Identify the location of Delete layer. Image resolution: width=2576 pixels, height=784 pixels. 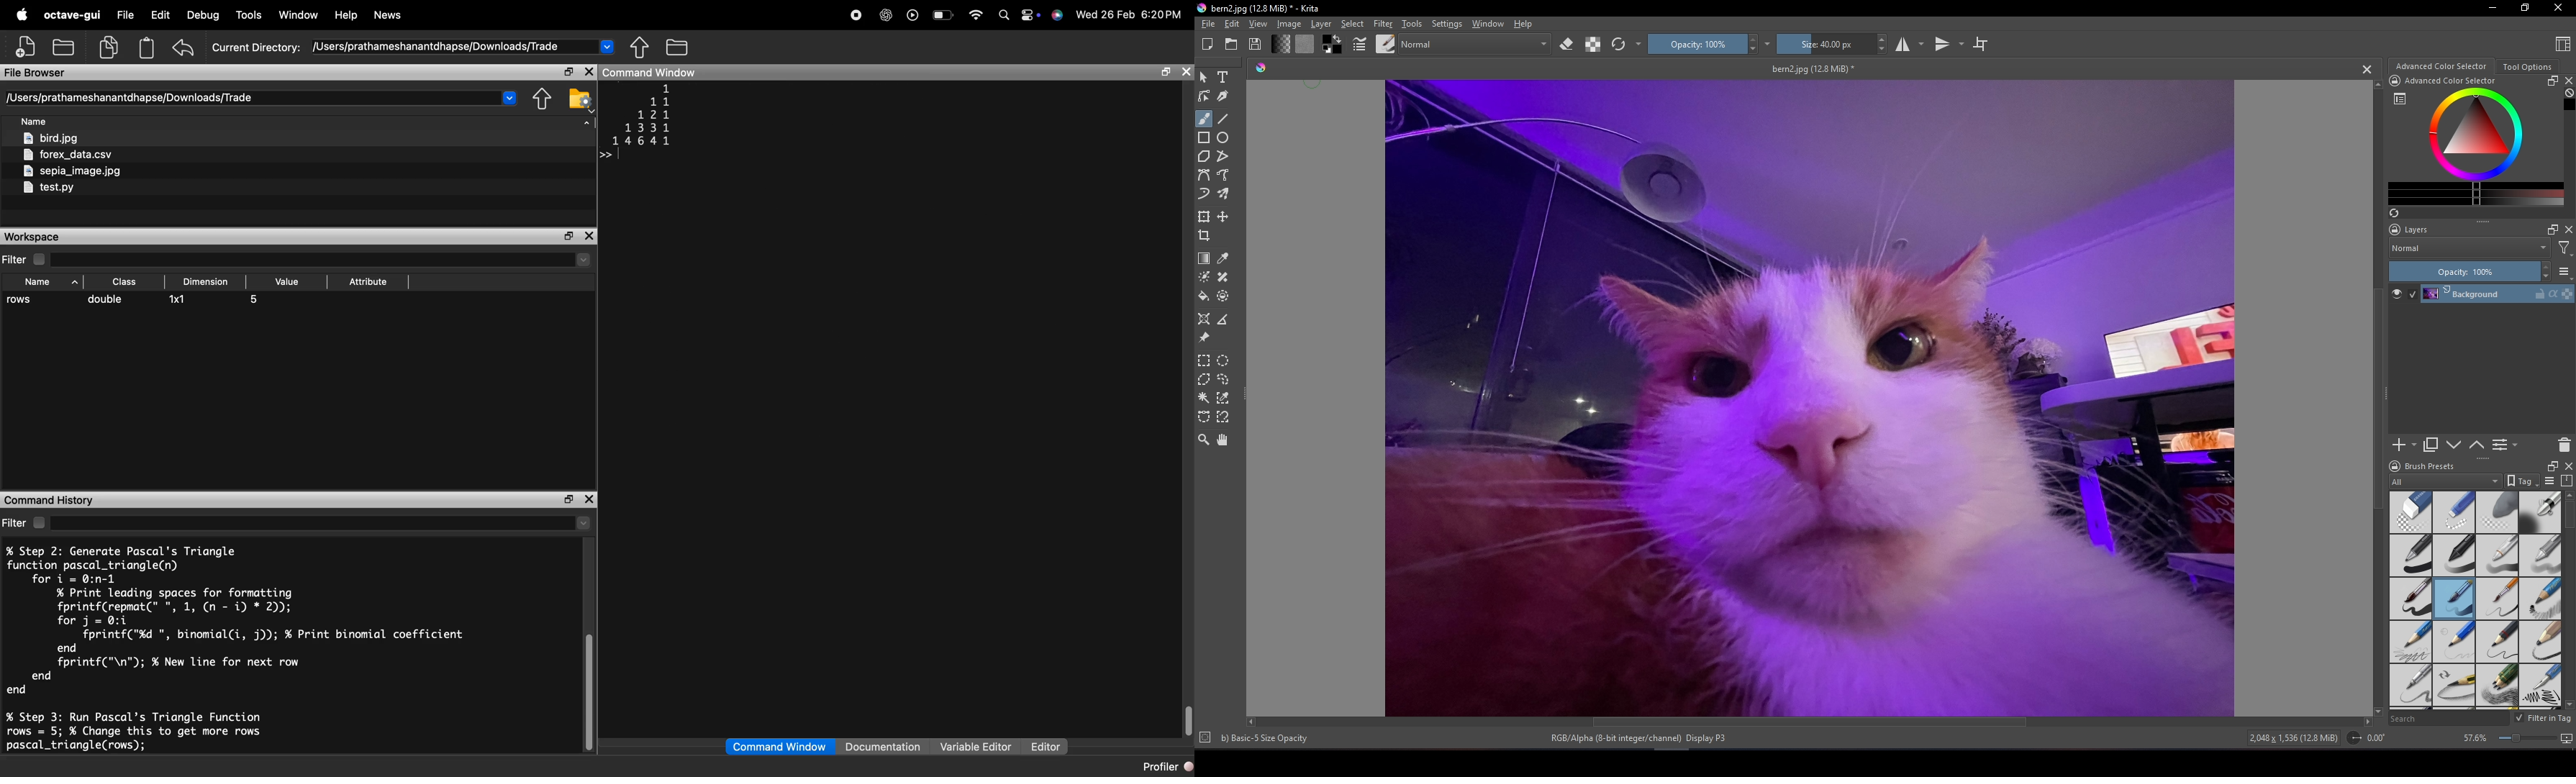
(2564, 445).